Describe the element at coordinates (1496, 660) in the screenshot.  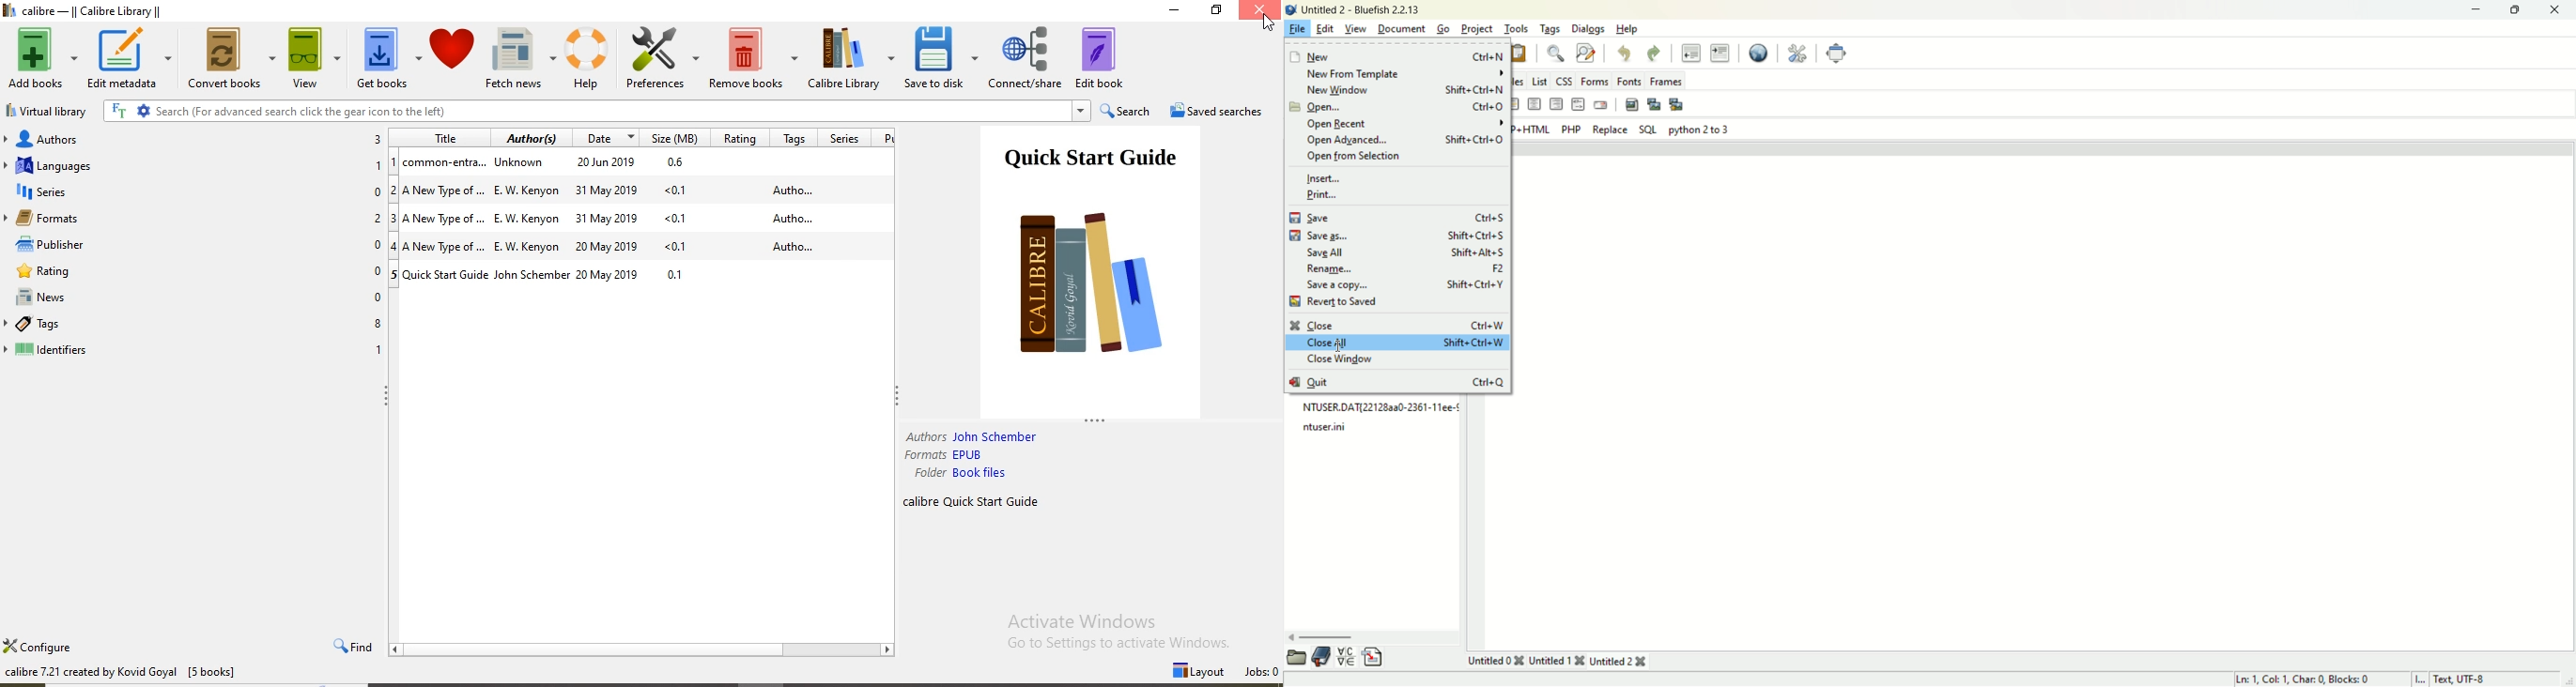
I see `untitle0` at that location.